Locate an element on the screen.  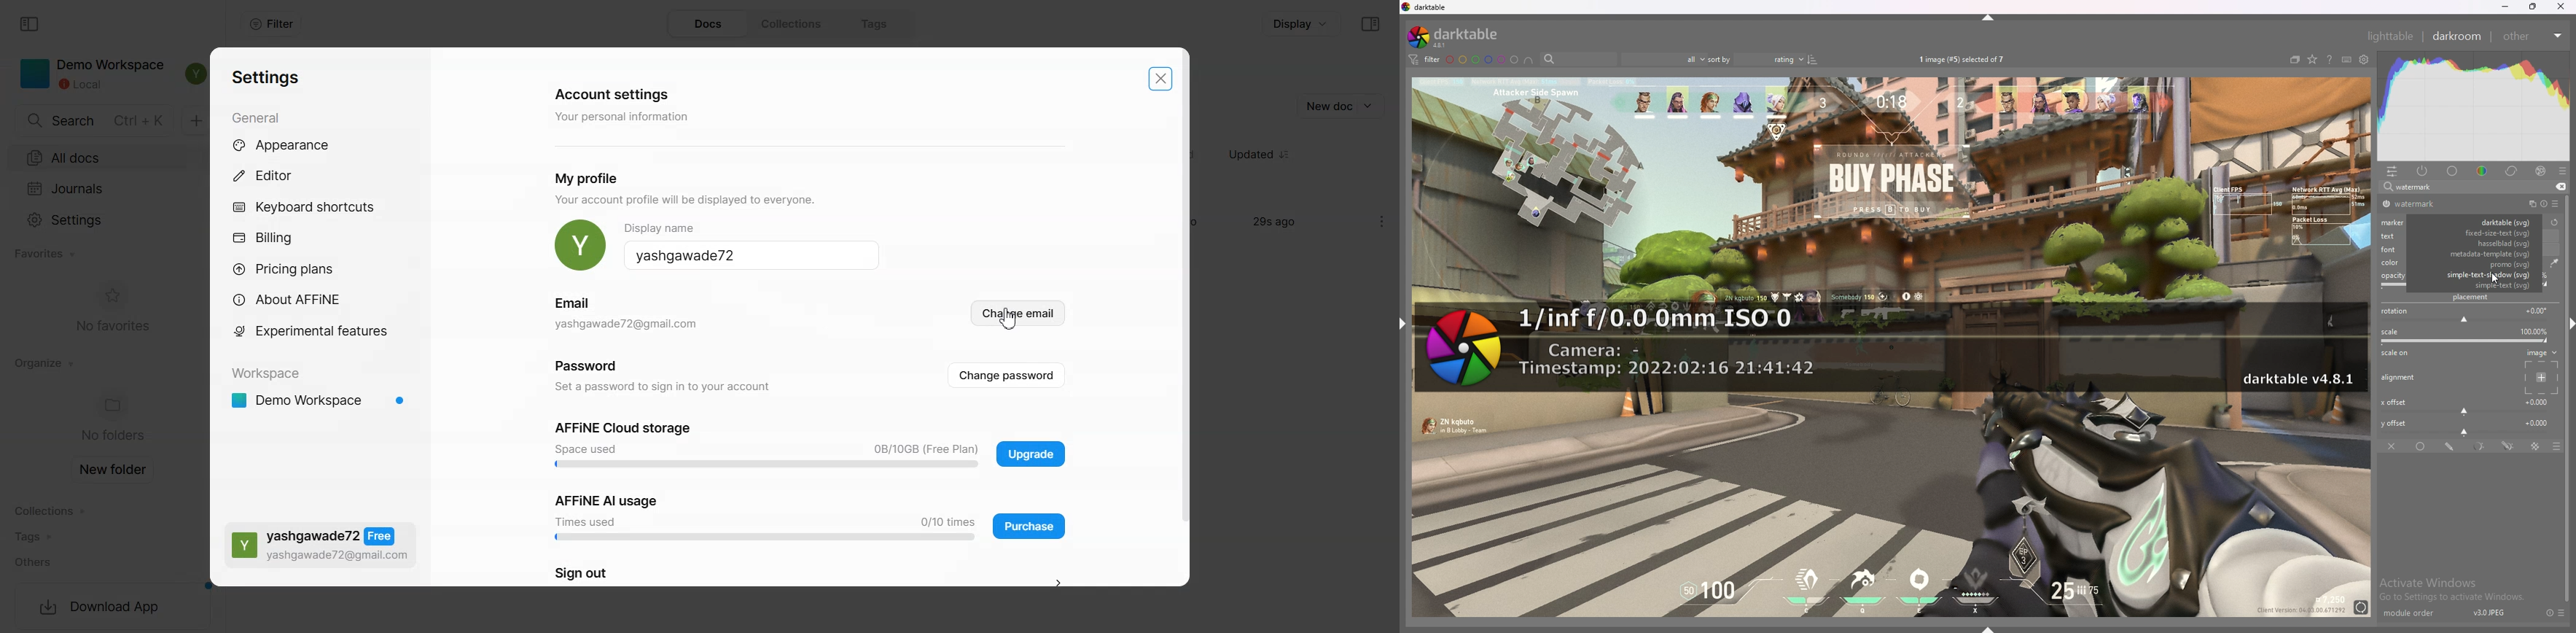
Affine cloud storage upgrade is located at coordinates (1031, 453).